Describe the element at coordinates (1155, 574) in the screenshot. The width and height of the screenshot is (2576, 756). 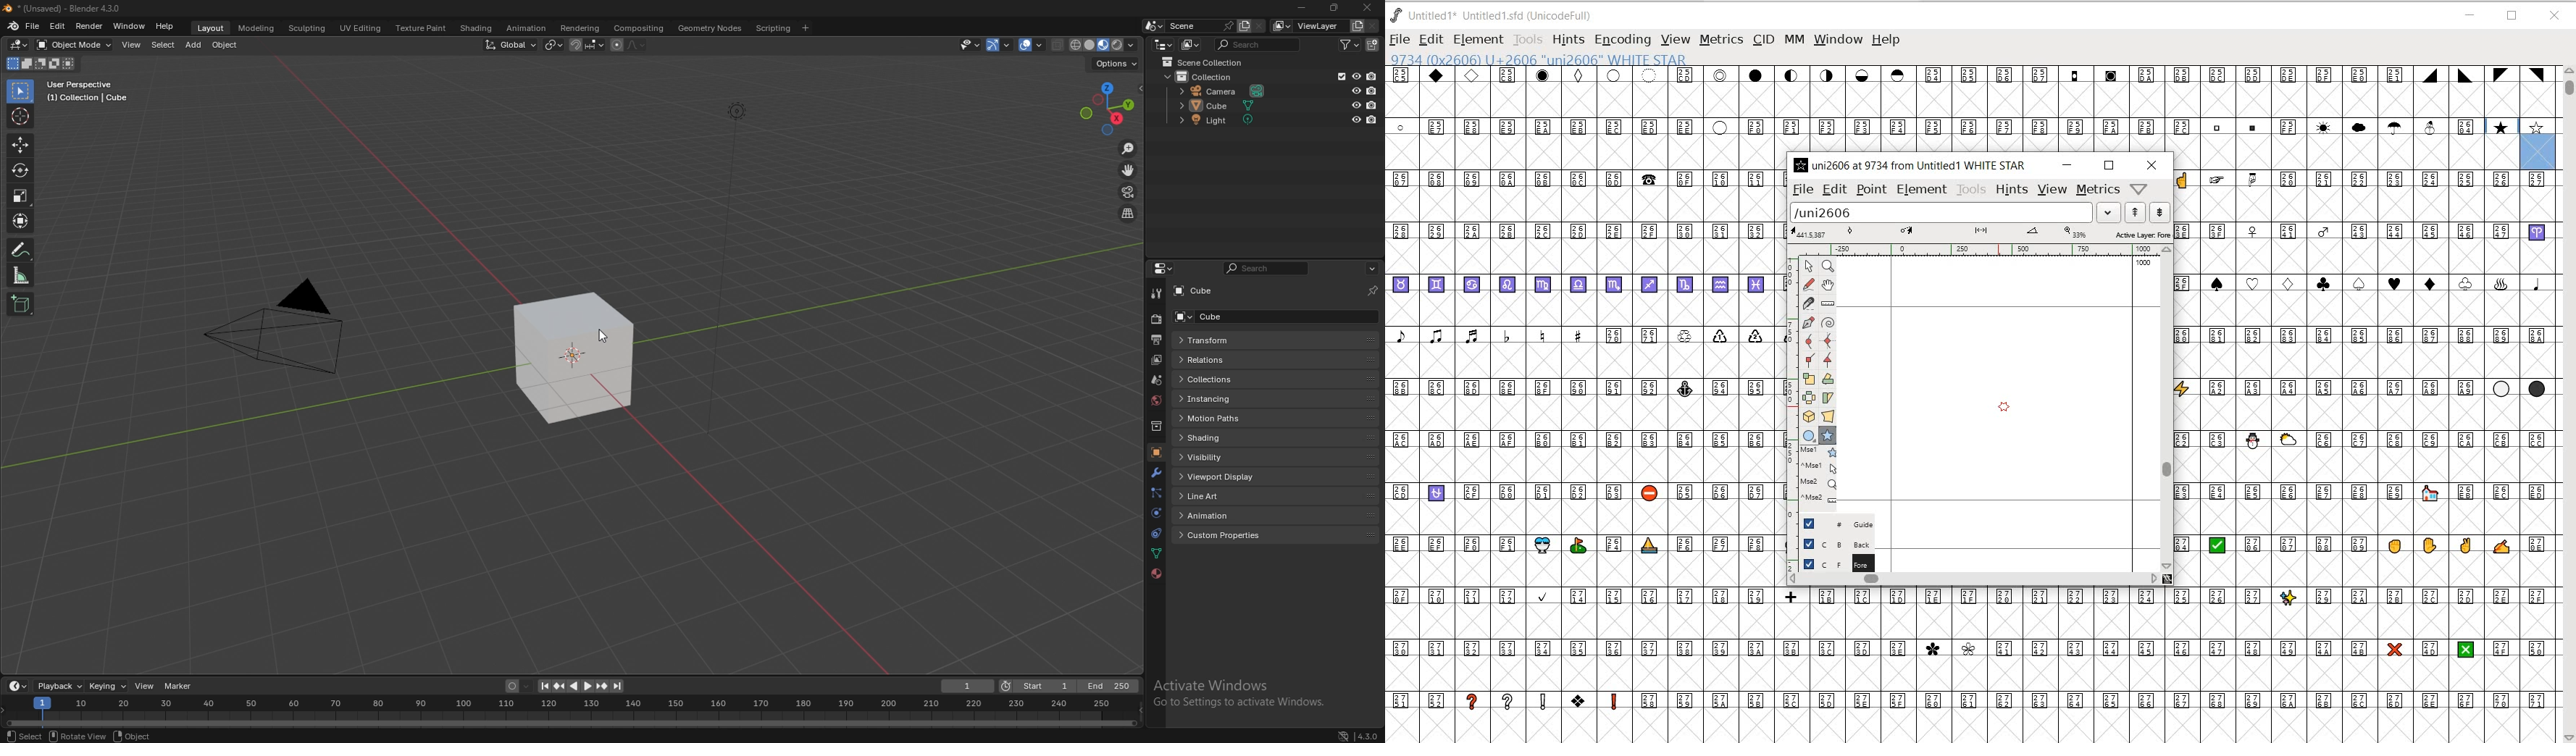
I see `material` at that location.